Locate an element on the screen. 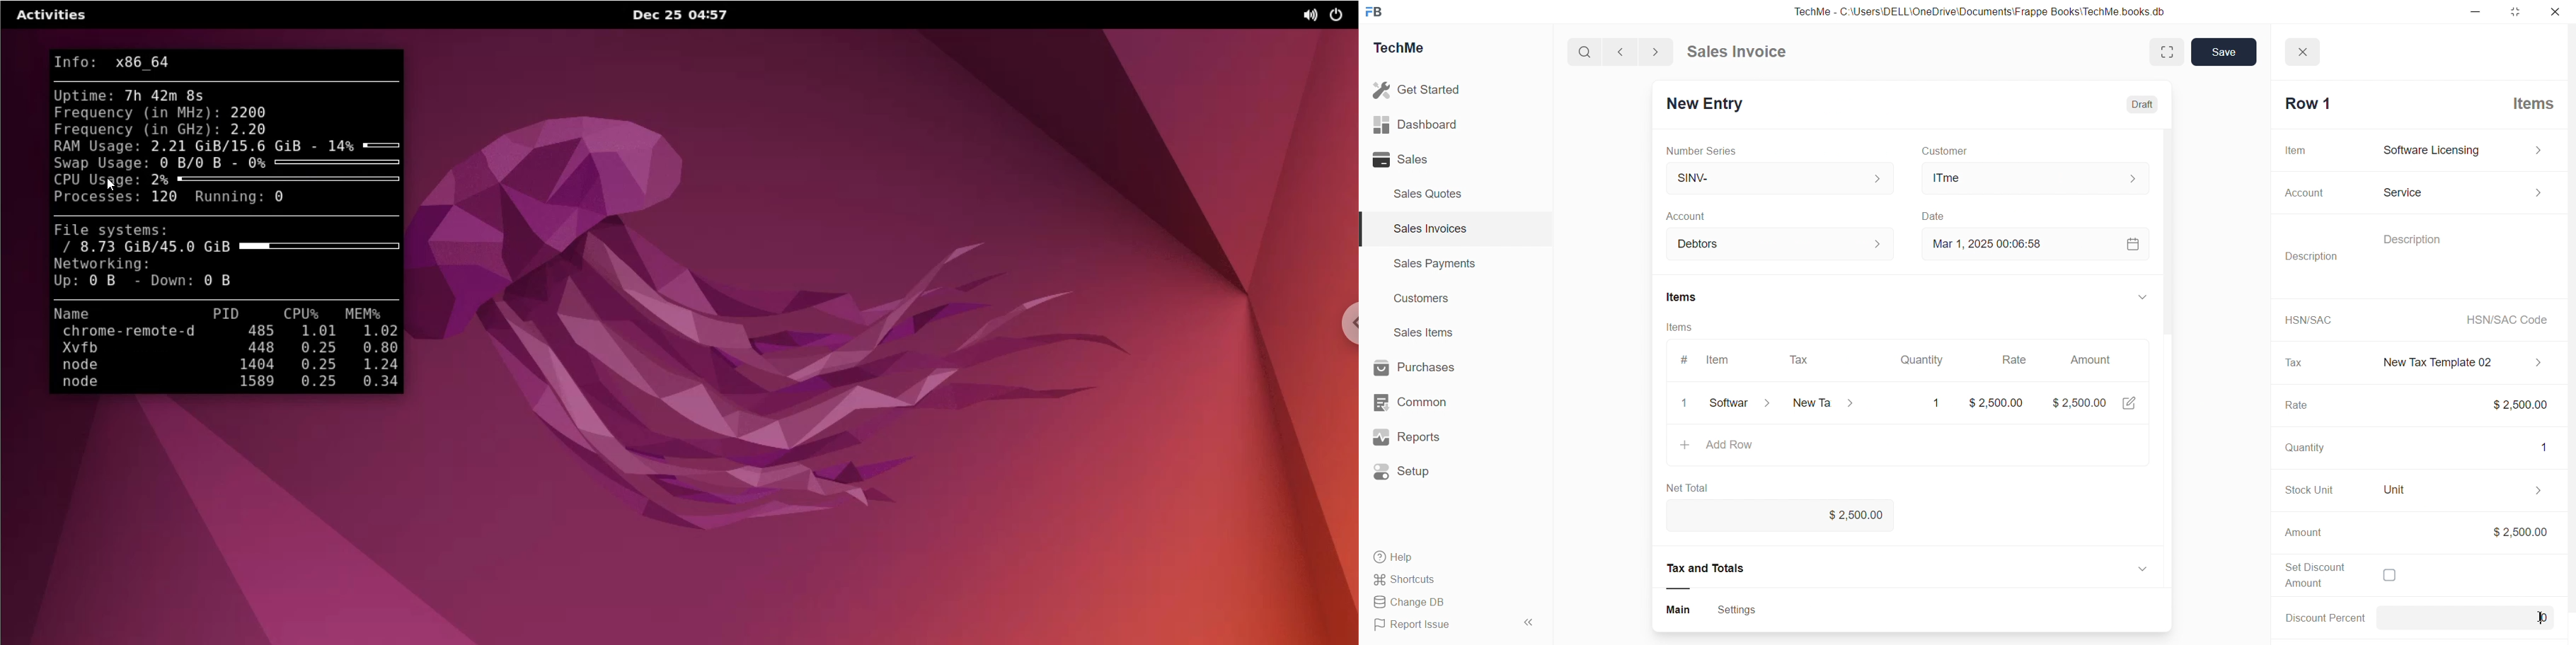  HSN/SAC is located at coordinates (2305, 319).